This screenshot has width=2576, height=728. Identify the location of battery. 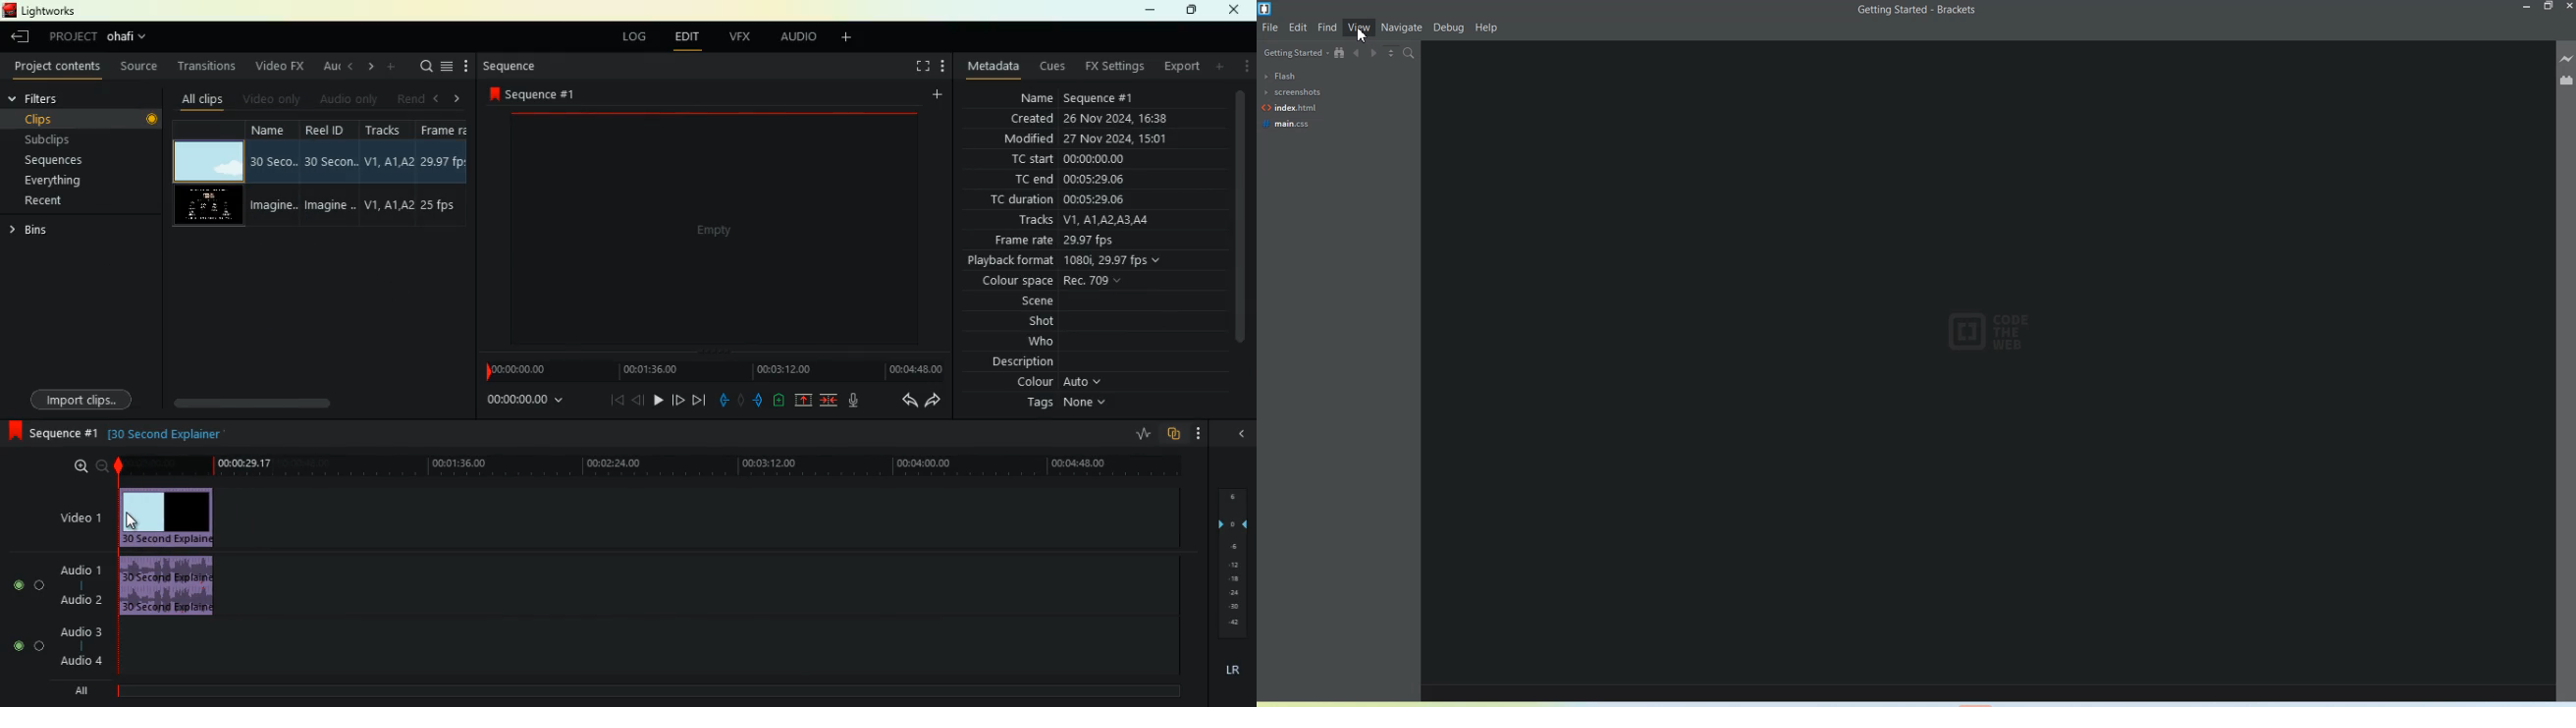
(778, 401).